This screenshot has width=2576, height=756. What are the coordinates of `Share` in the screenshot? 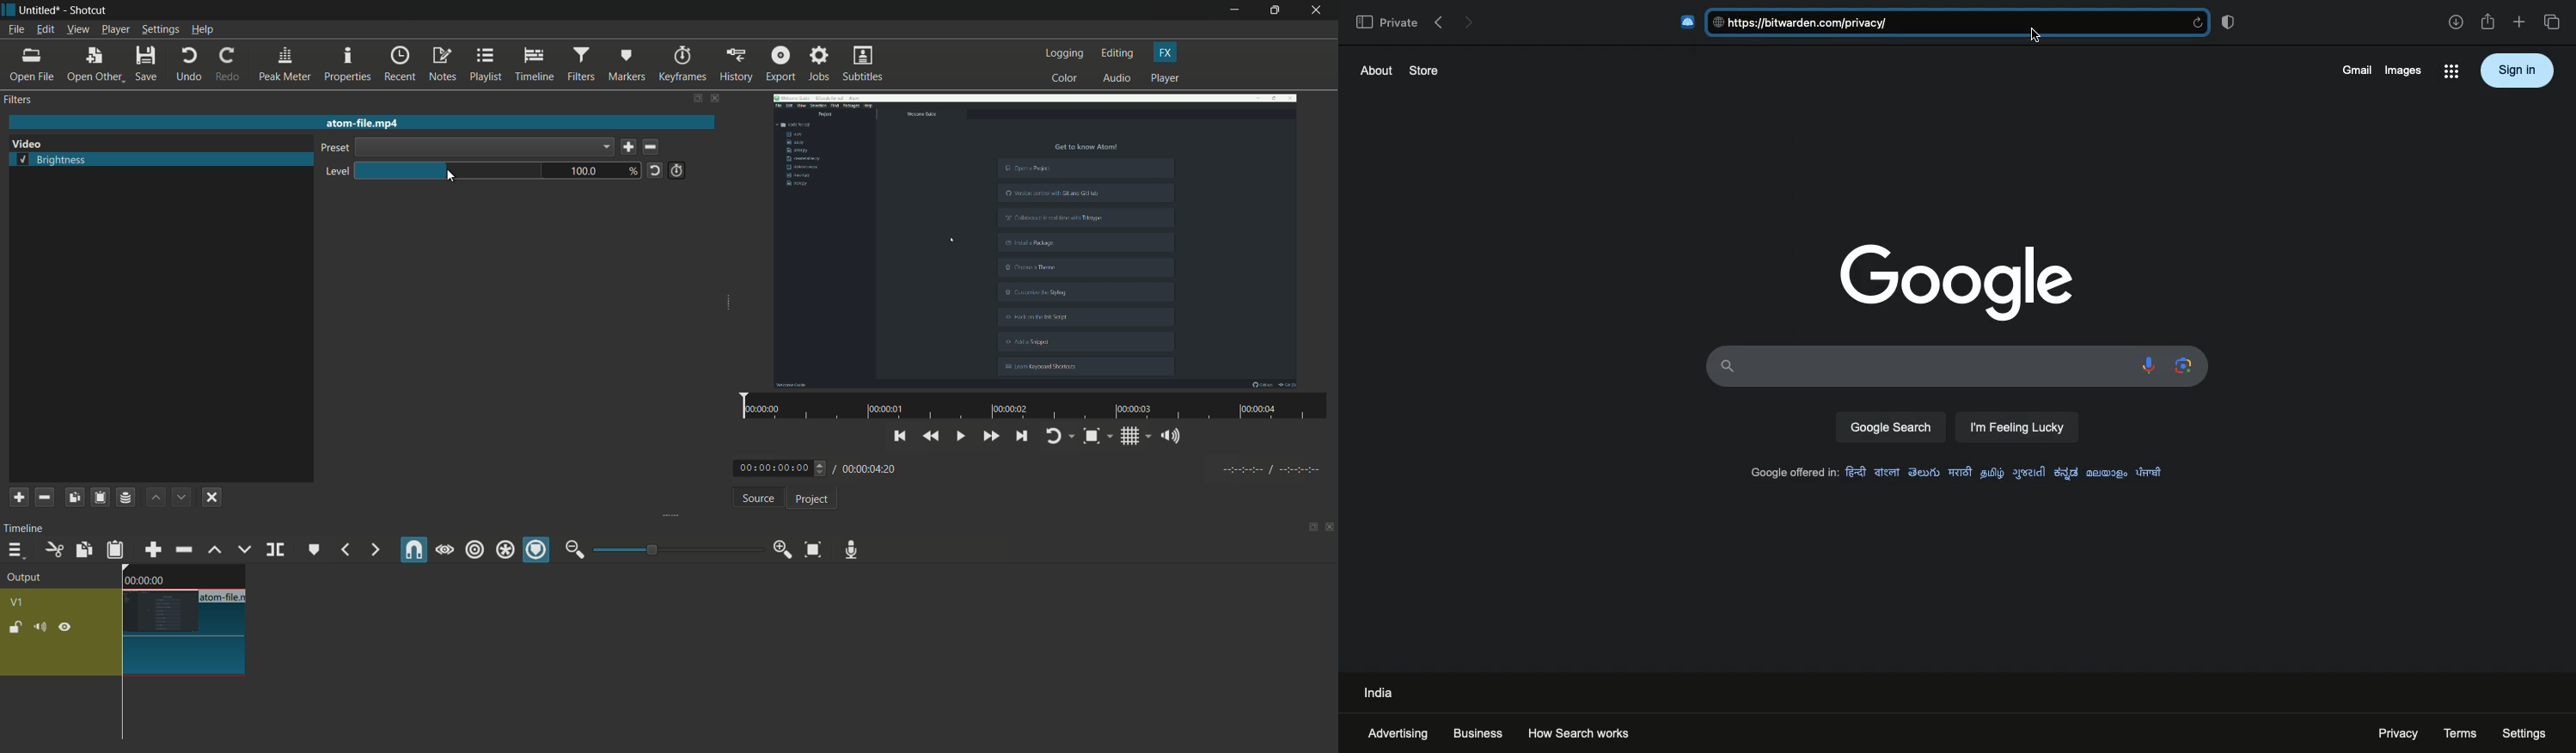 It's located at (2488, 22).